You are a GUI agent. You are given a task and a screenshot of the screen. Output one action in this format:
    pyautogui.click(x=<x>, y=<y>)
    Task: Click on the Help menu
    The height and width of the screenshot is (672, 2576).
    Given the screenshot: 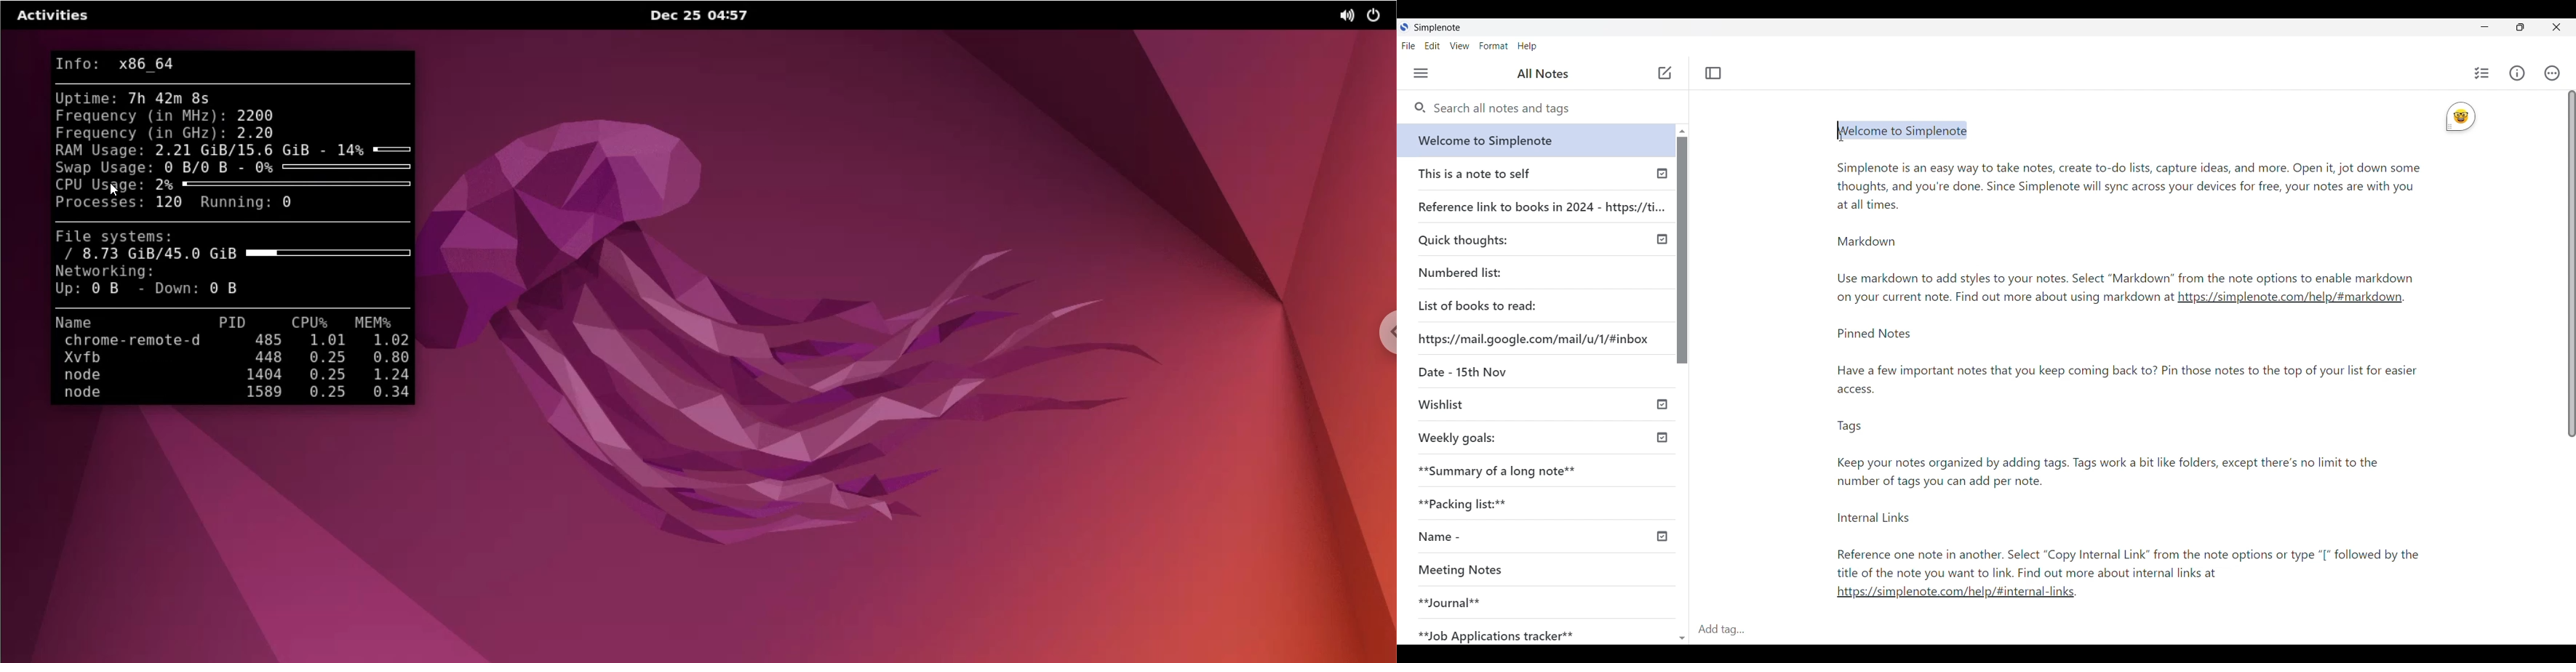 What is the action you would take?
    pyautogui.click(x=1527, y=46)
    